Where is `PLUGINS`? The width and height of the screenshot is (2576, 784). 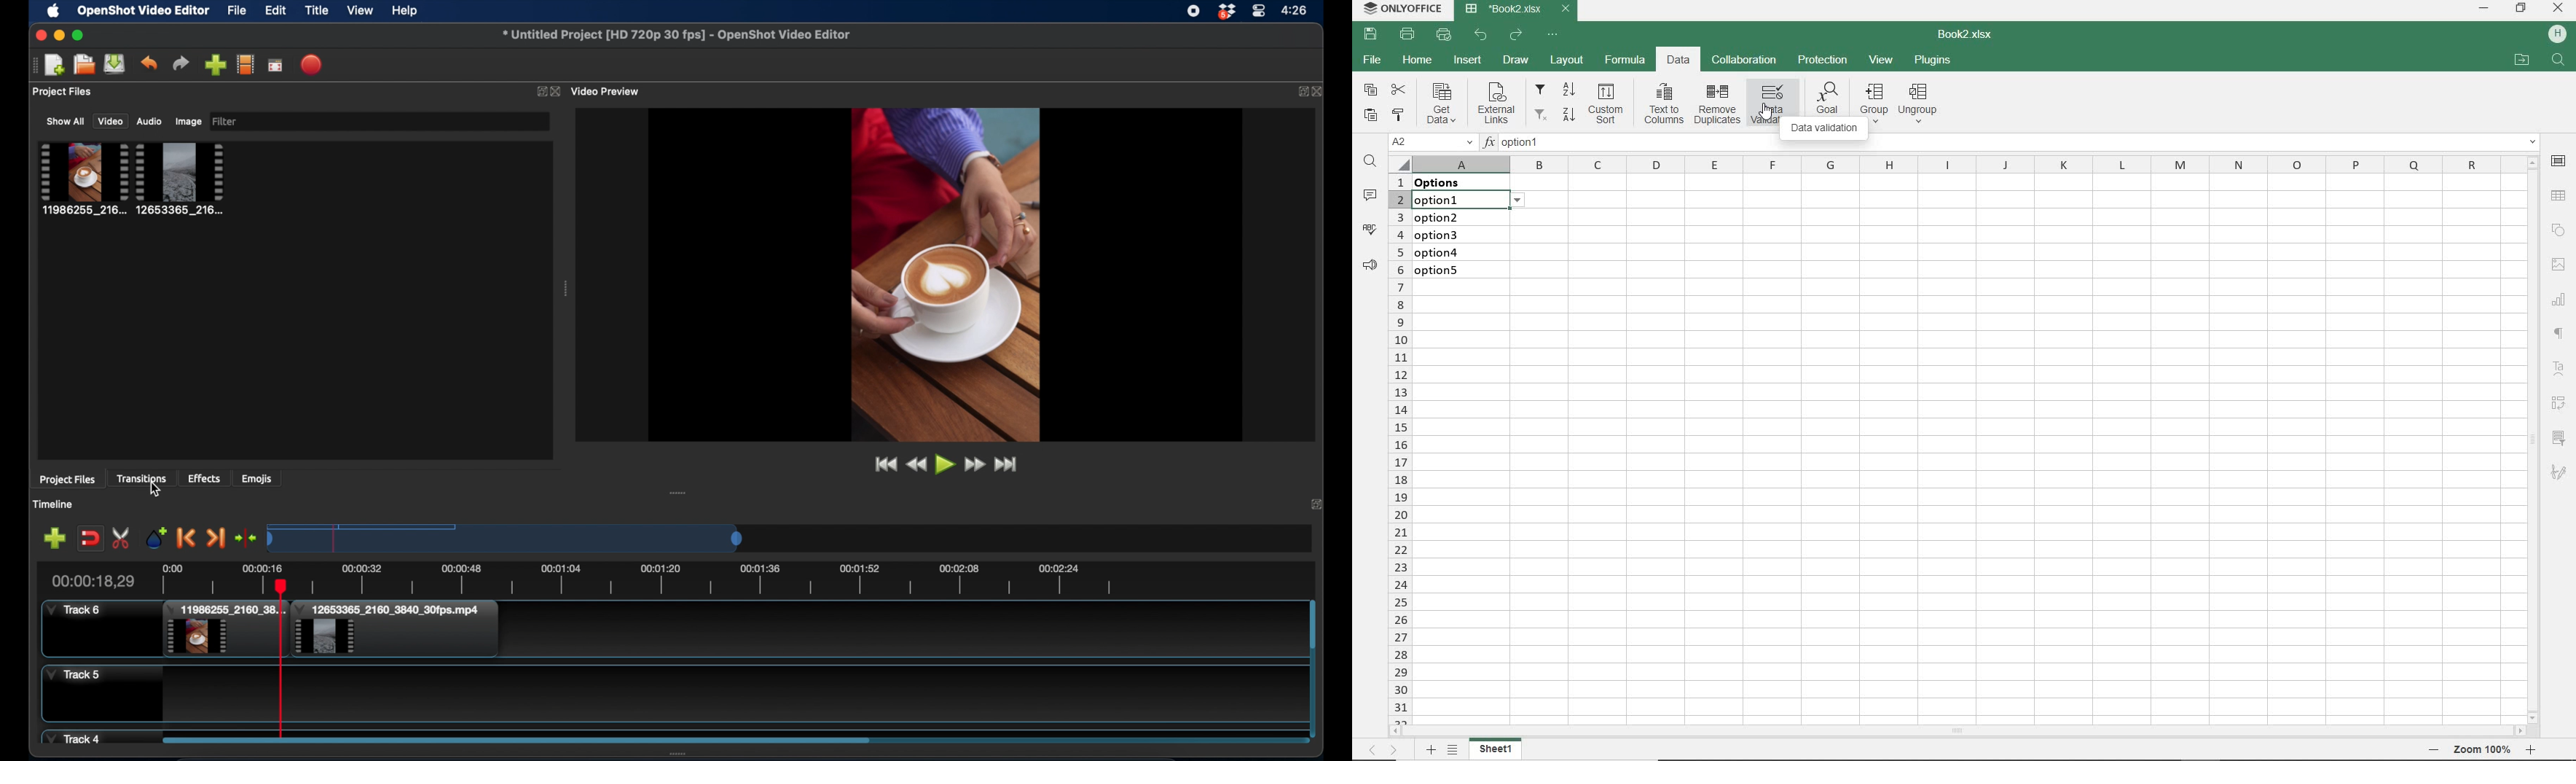 PLUGINS is located at coordinates (1933, 61).